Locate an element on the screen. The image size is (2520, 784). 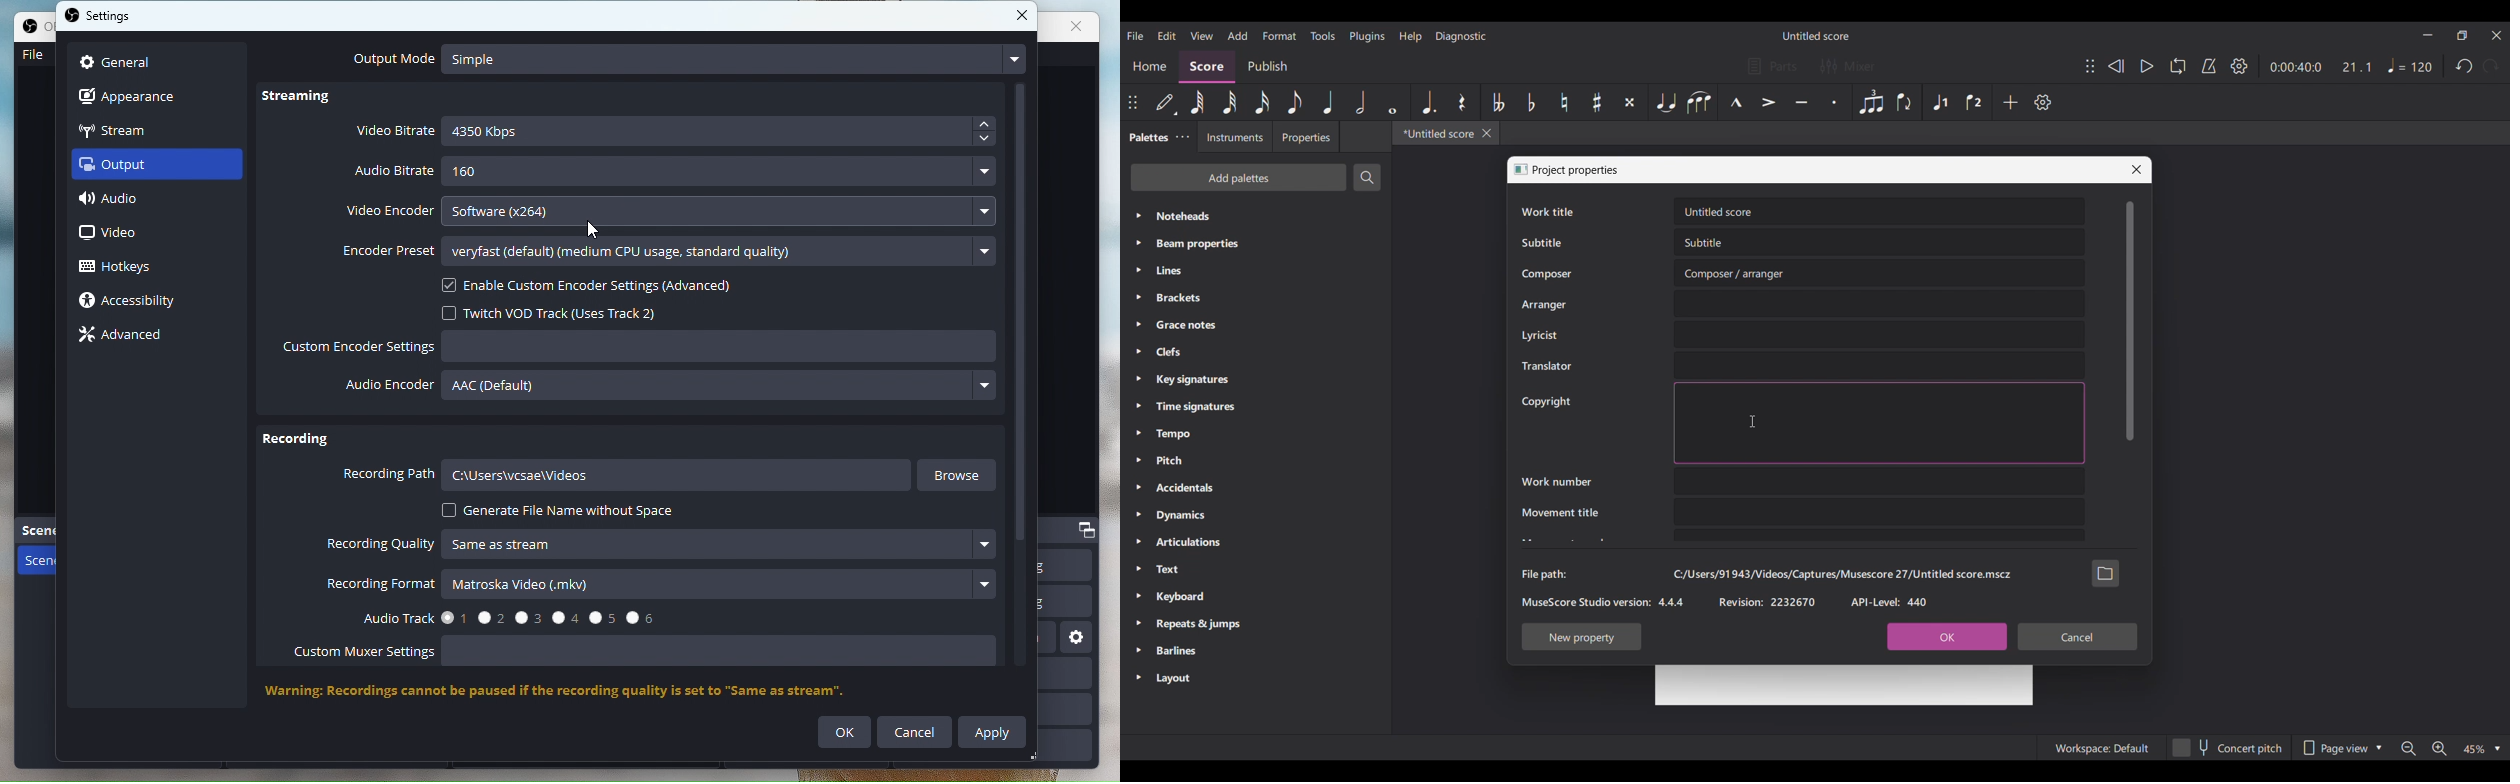
Custom Muxer Settings is located at coordinates (655, 654).